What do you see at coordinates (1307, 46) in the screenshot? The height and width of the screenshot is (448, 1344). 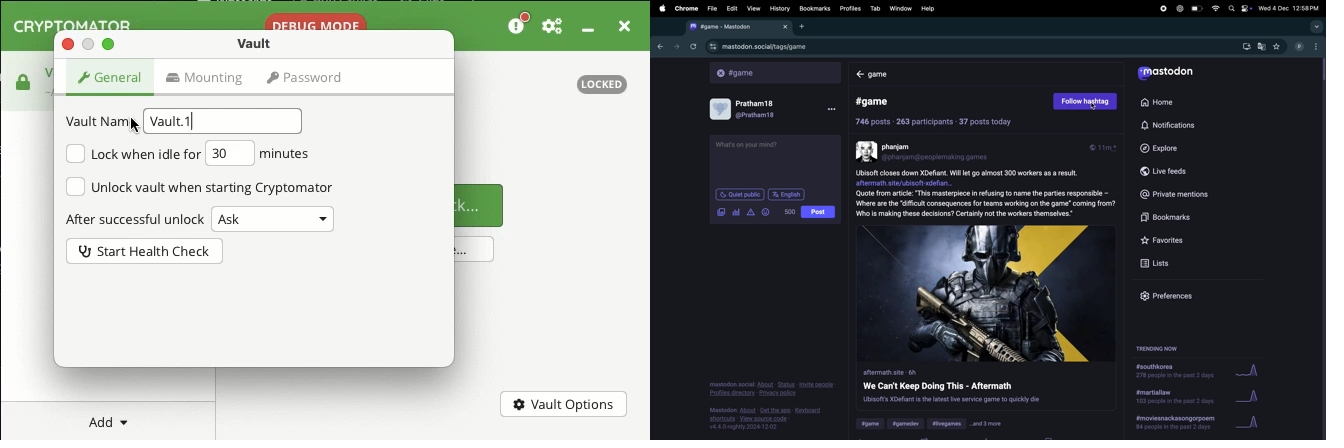 I see `user profiles` at bounding box center [1307, 46].